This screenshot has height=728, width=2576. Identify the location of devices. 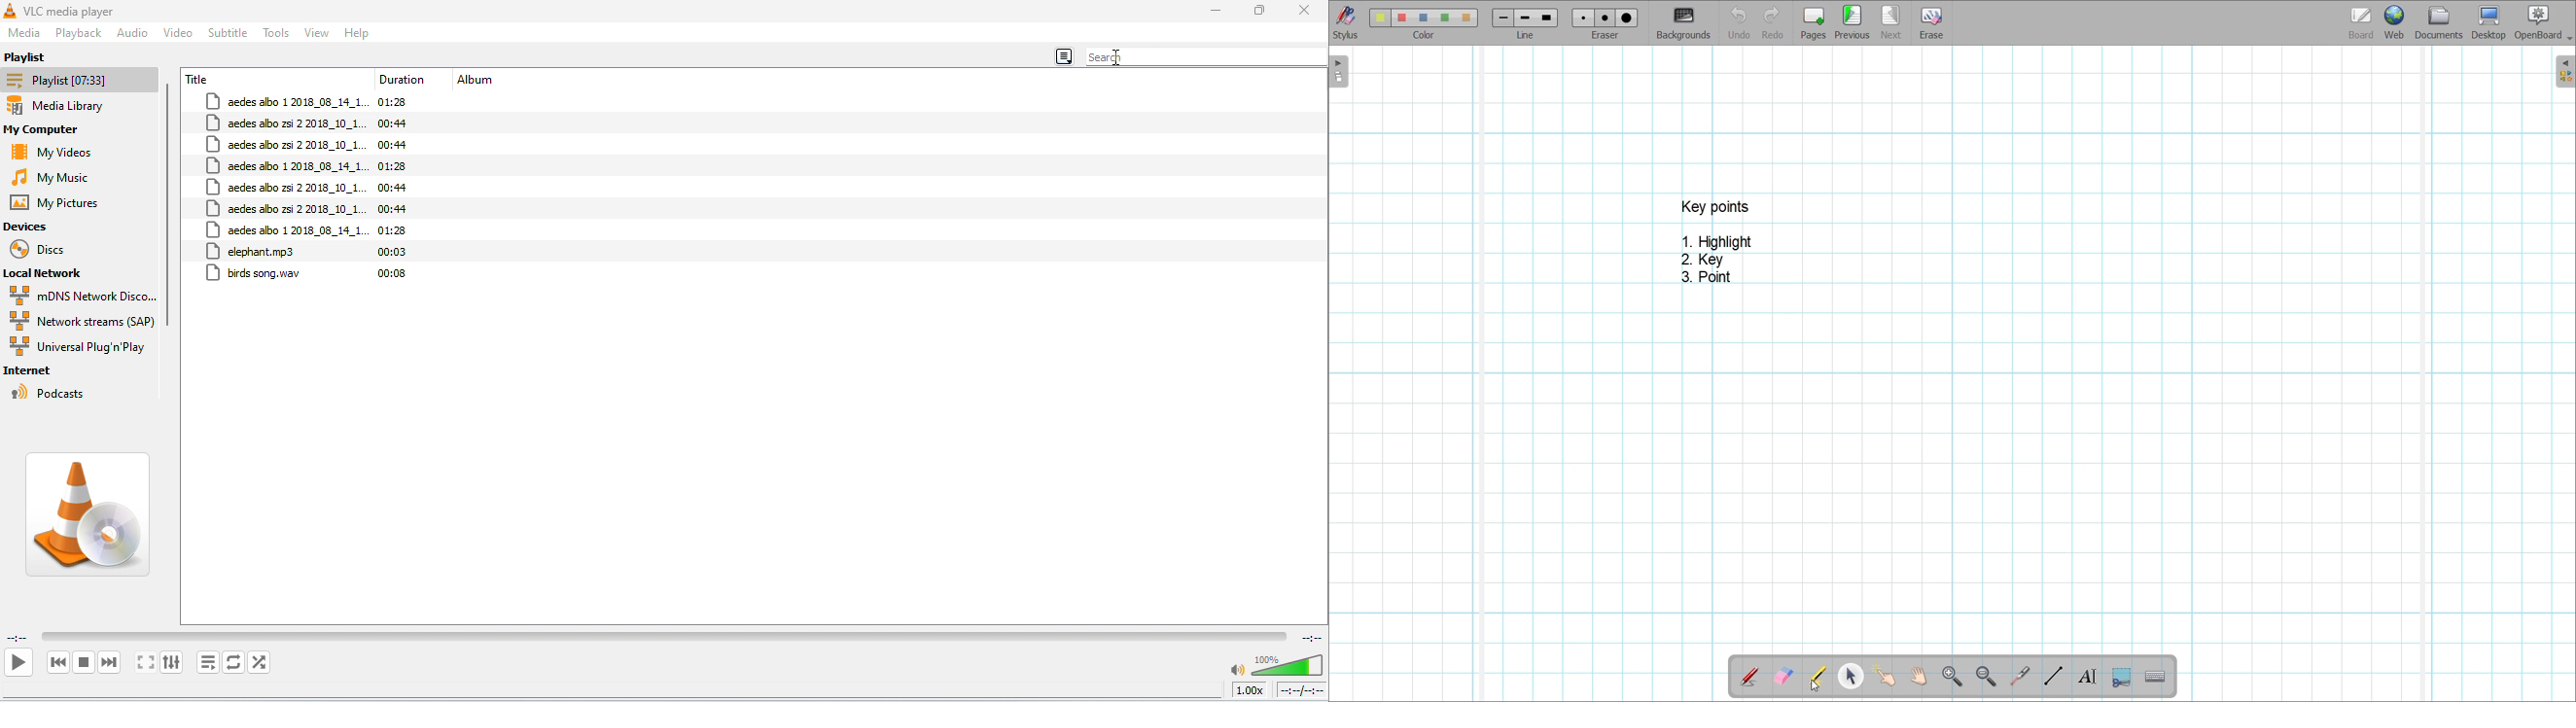
(27, 227).